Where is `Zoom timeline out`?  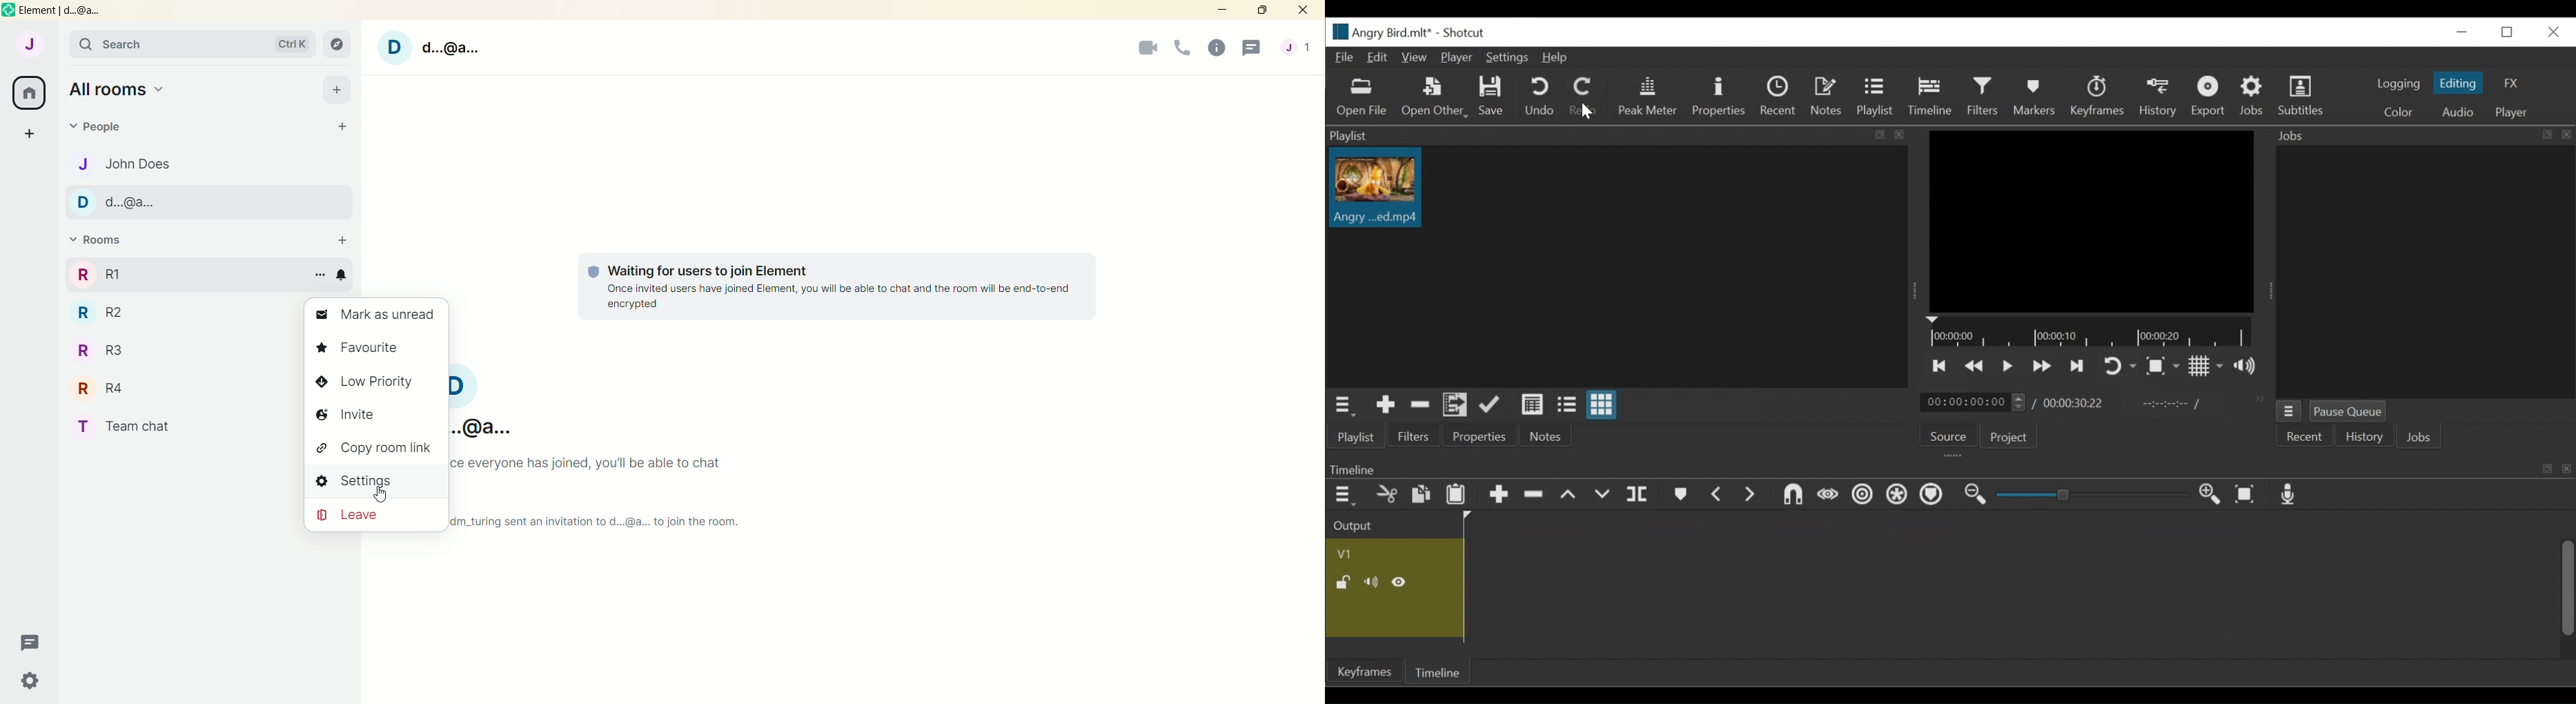 Zoom timeline out is located at coordinates (1976, 496).